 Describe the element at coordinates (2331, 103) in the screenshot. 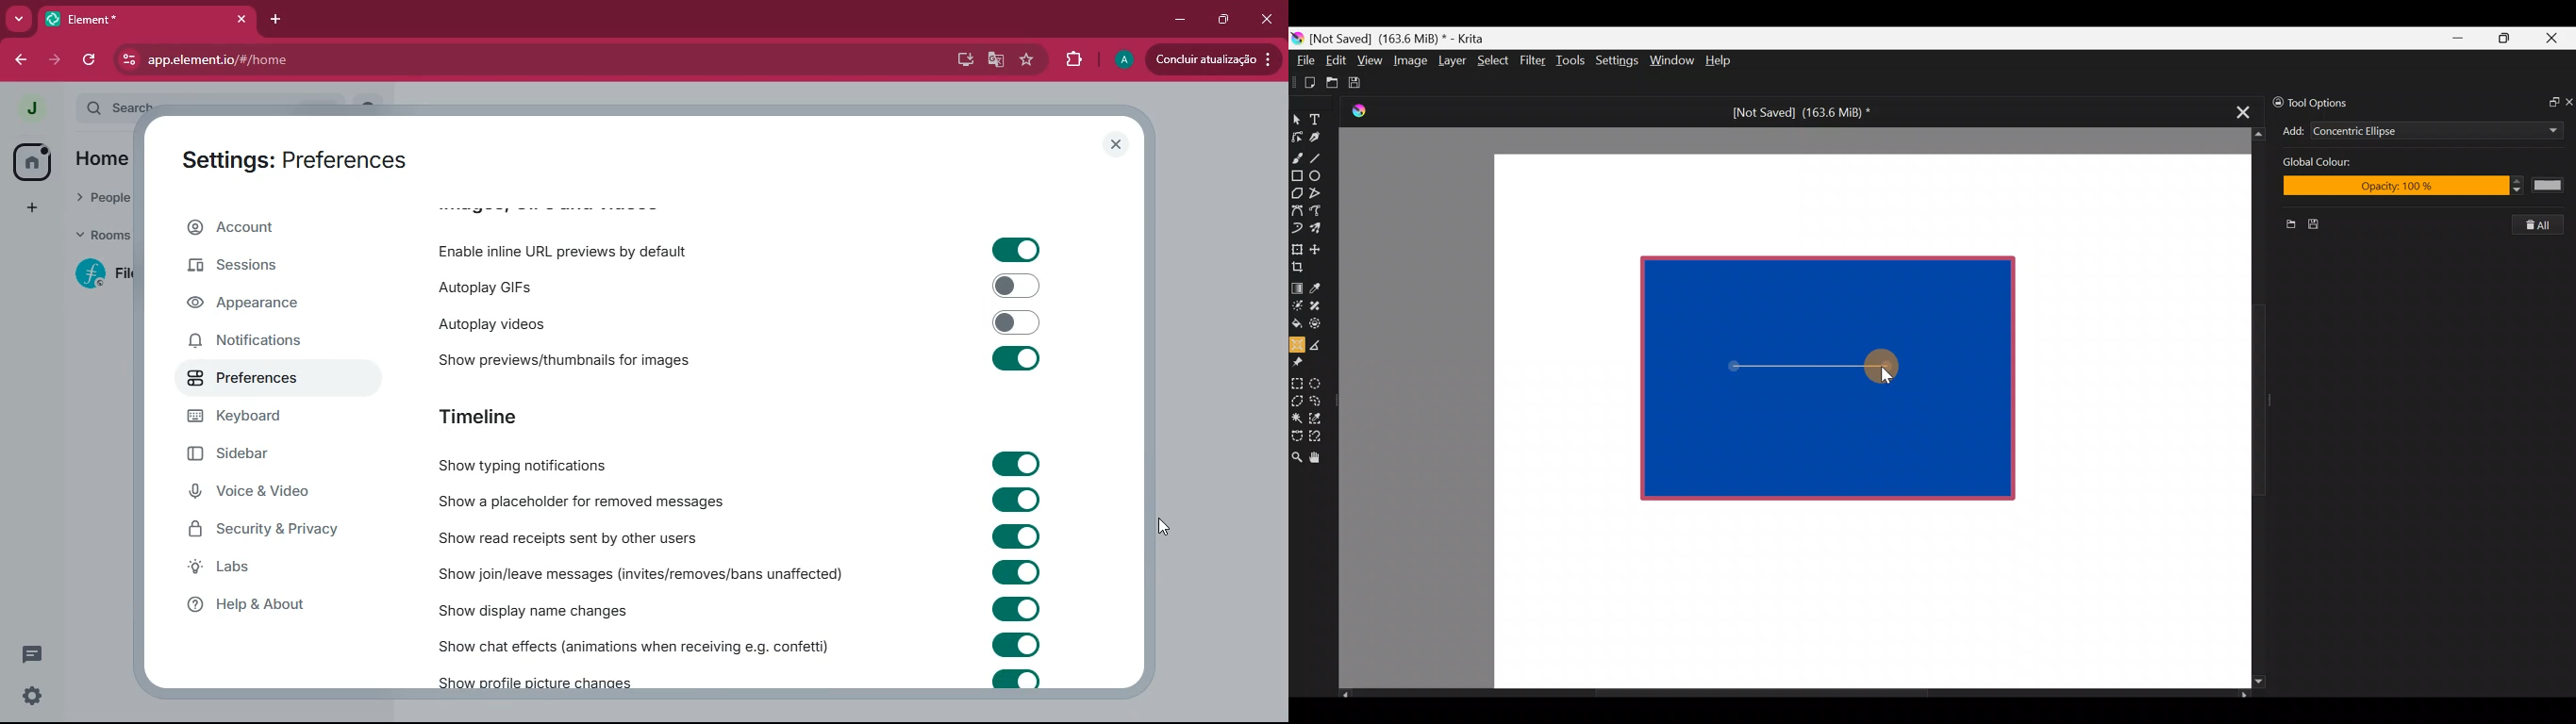

I see `Tool options` at that location.